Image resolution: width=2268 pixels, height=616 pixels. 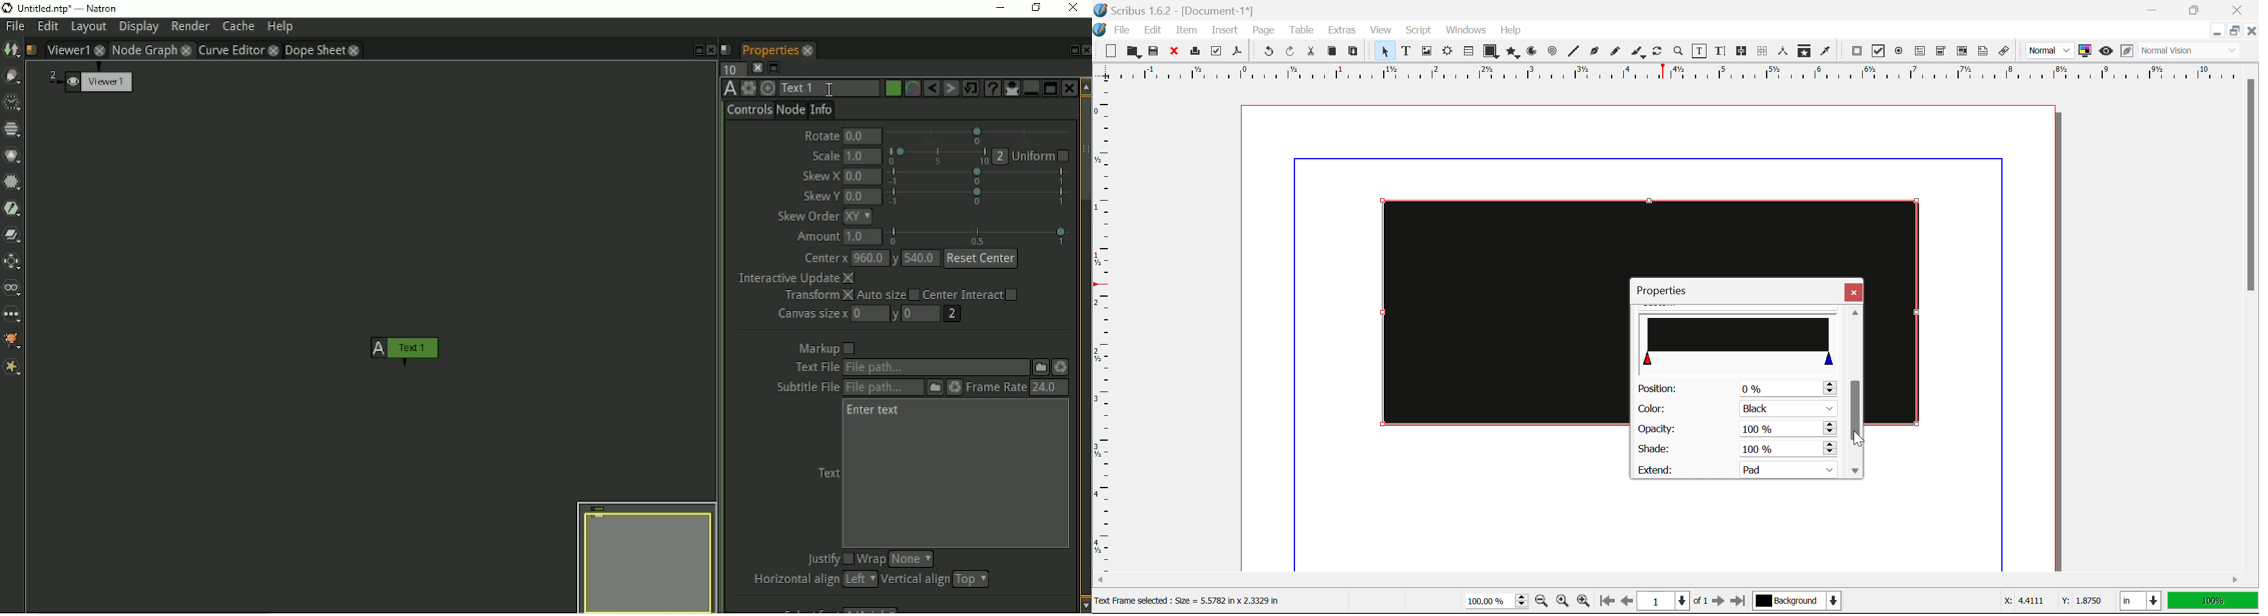 What do you see at coordinates (2251, 30) in the screenshot?
I see `Close` at bounding box center [2251, 30].